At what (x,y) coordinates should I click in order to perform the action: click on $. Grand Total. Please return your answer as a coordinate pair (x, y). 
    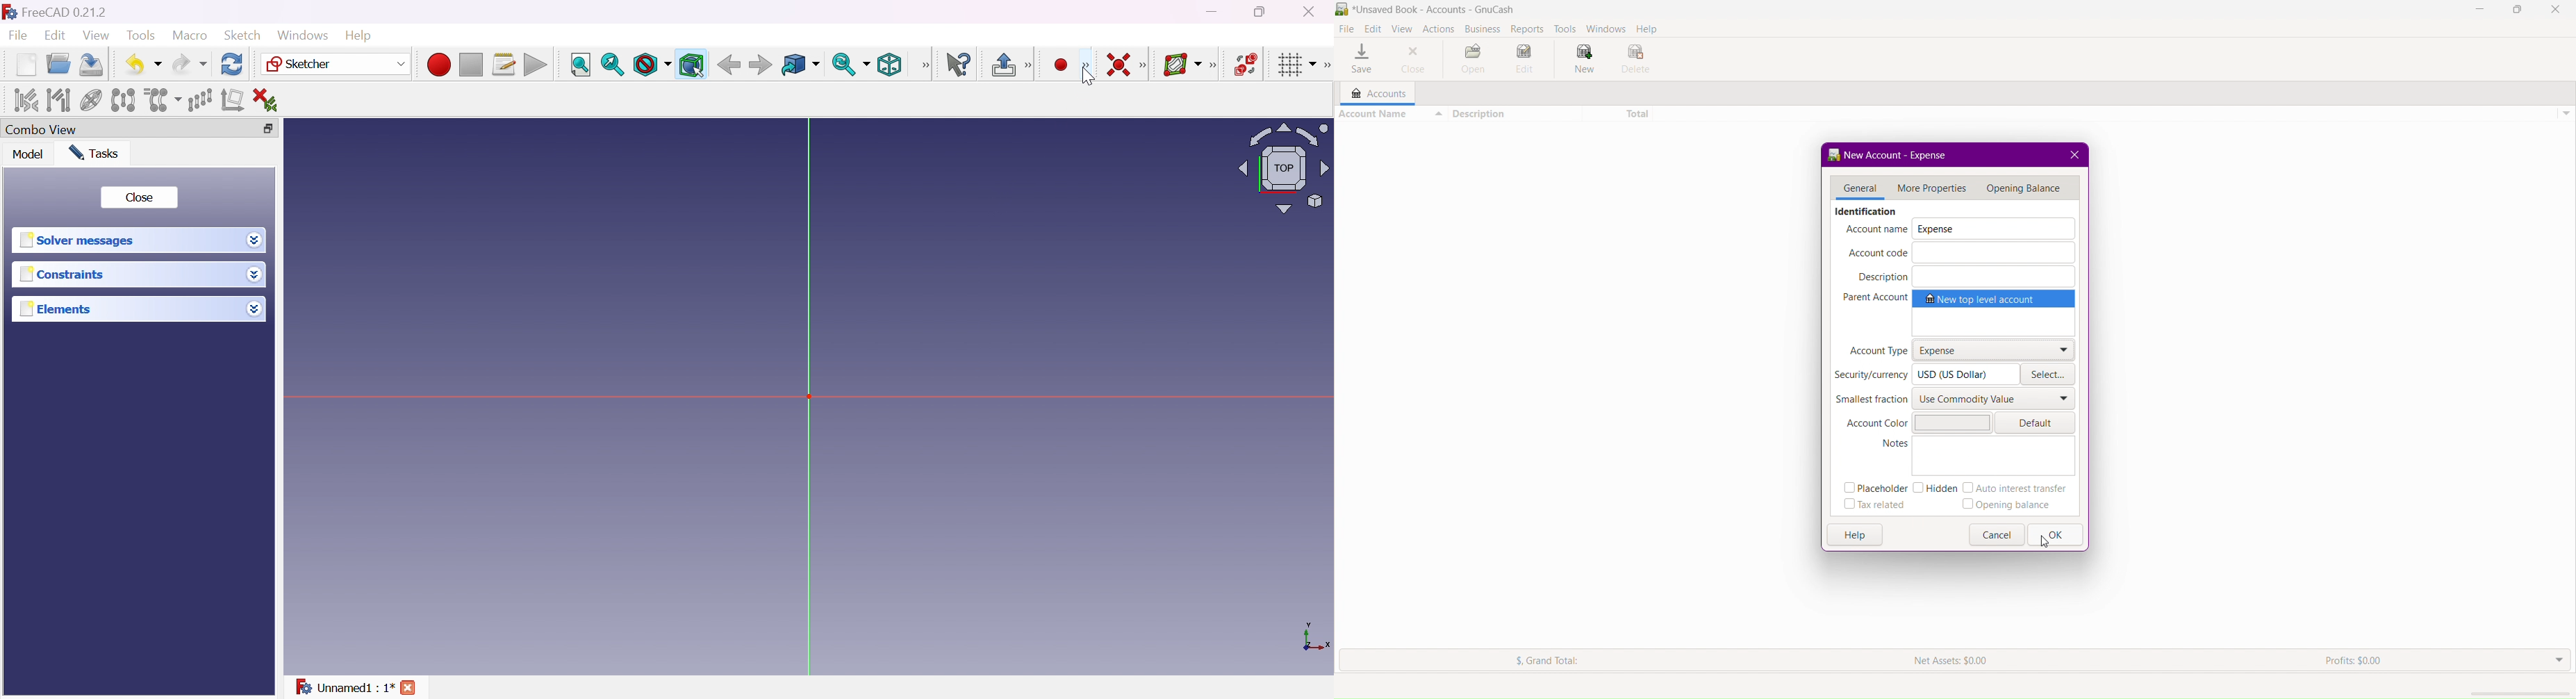
    Looking at the image, I should click on (1531, 660).